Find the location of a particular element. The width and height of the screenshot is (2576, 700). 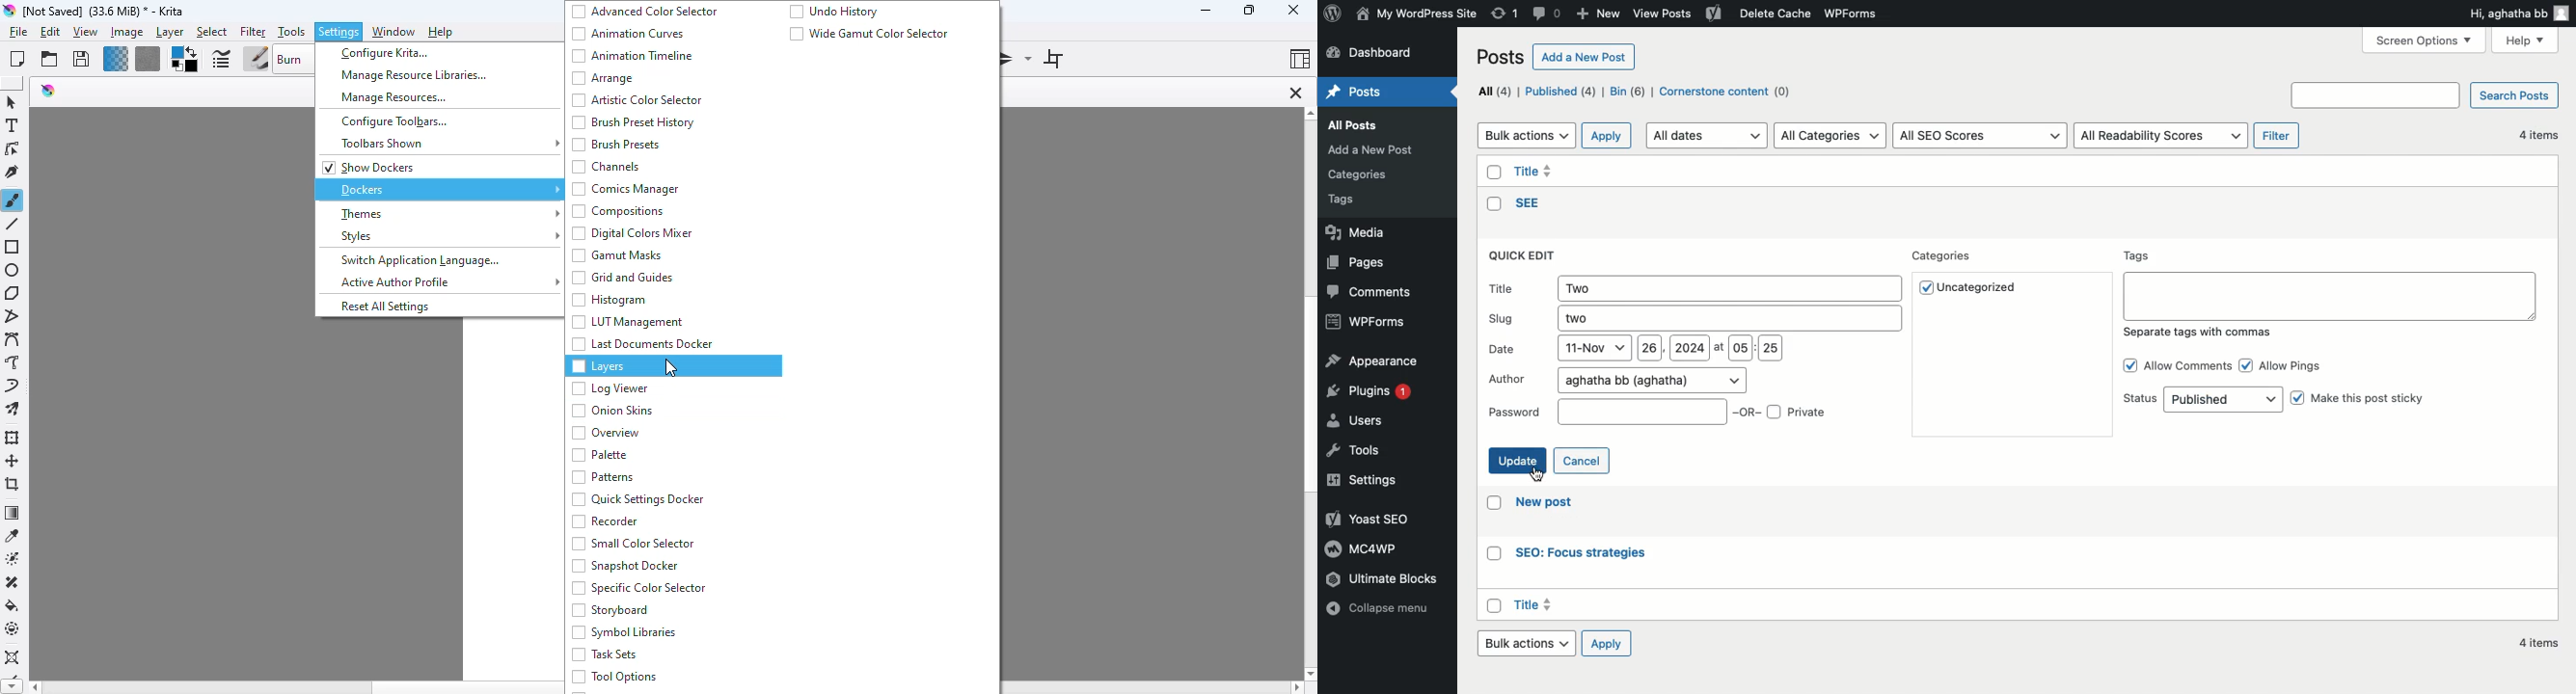

fill gradients is located at coordinates (116, 59).